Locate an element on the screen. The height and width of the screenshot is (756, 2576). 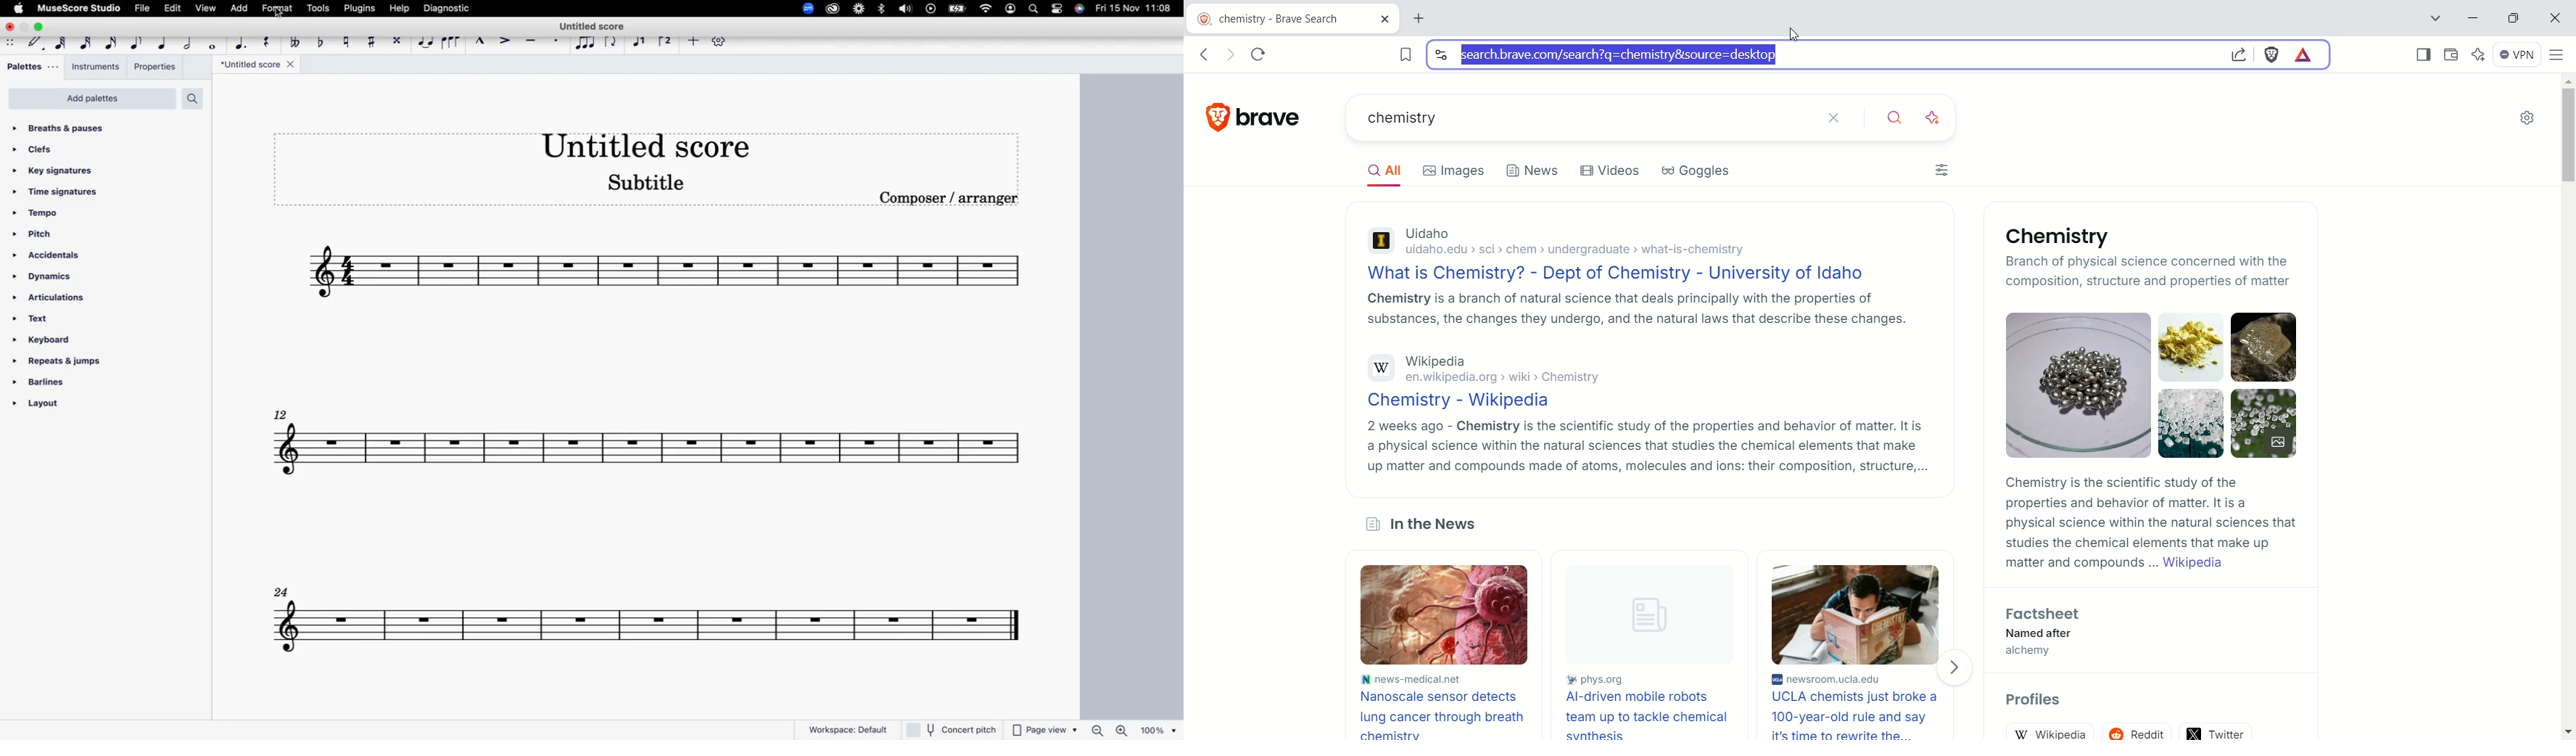
16th note is located at coordinates (110, 43).